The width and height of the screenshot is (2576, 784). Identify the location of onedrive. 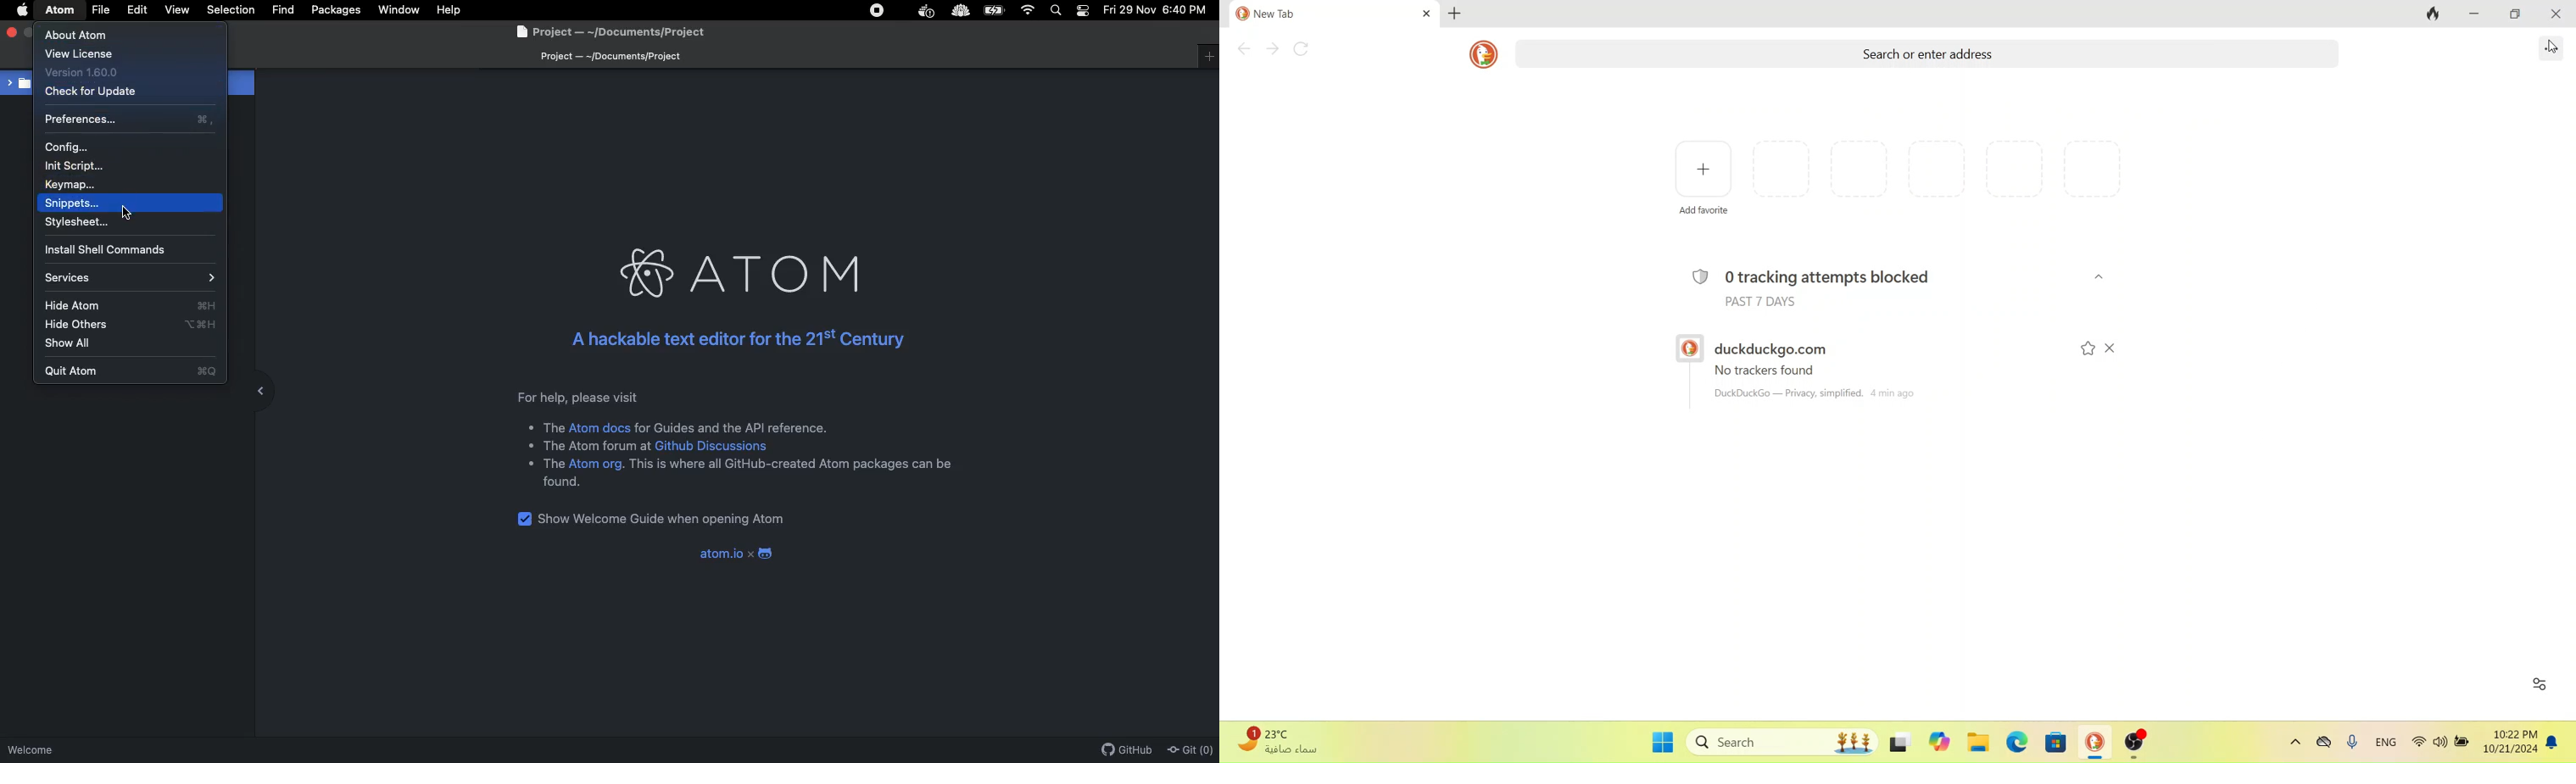
(2324, 744).